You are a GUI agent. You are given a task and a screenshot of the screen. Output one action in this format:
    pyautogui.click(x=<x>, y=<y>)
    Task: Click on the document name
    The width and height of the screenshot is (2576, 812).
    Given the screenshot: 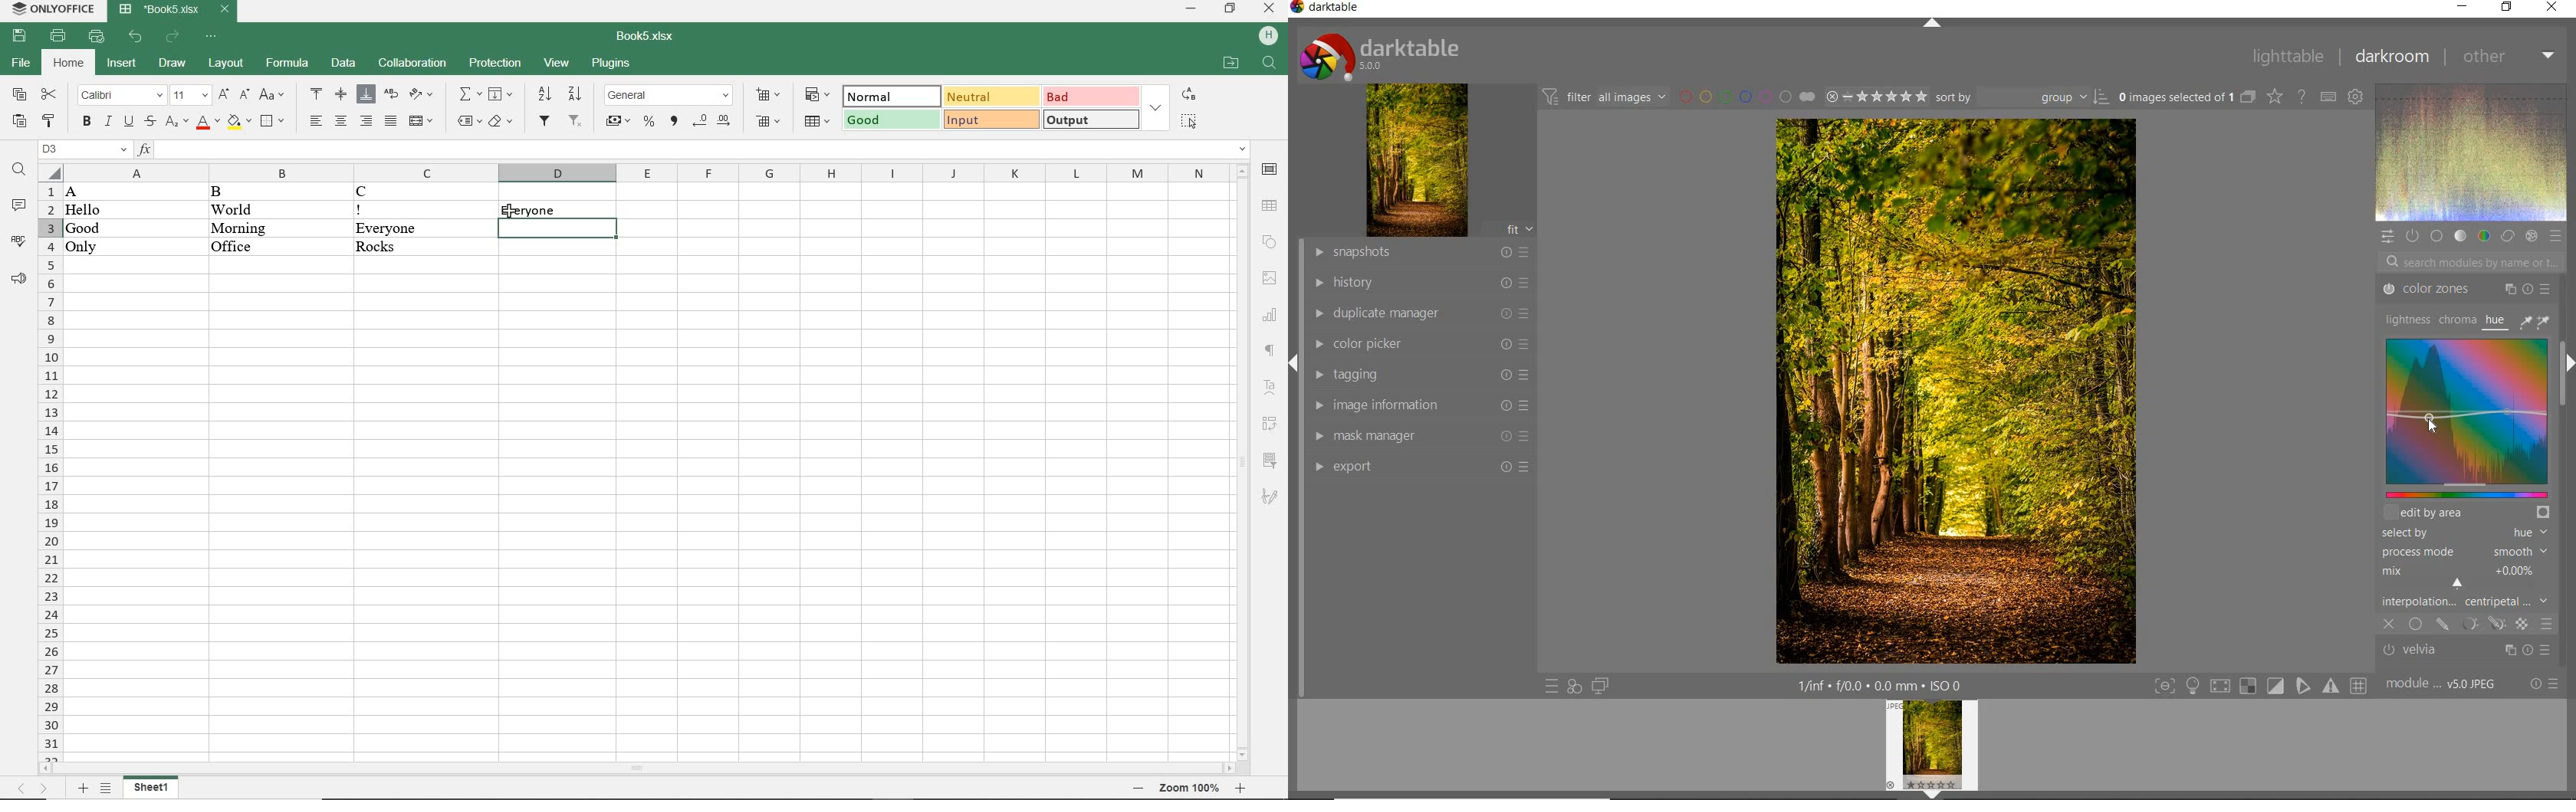 What is the action you would take?
    pyautogui.click(x=642, y=37)
    